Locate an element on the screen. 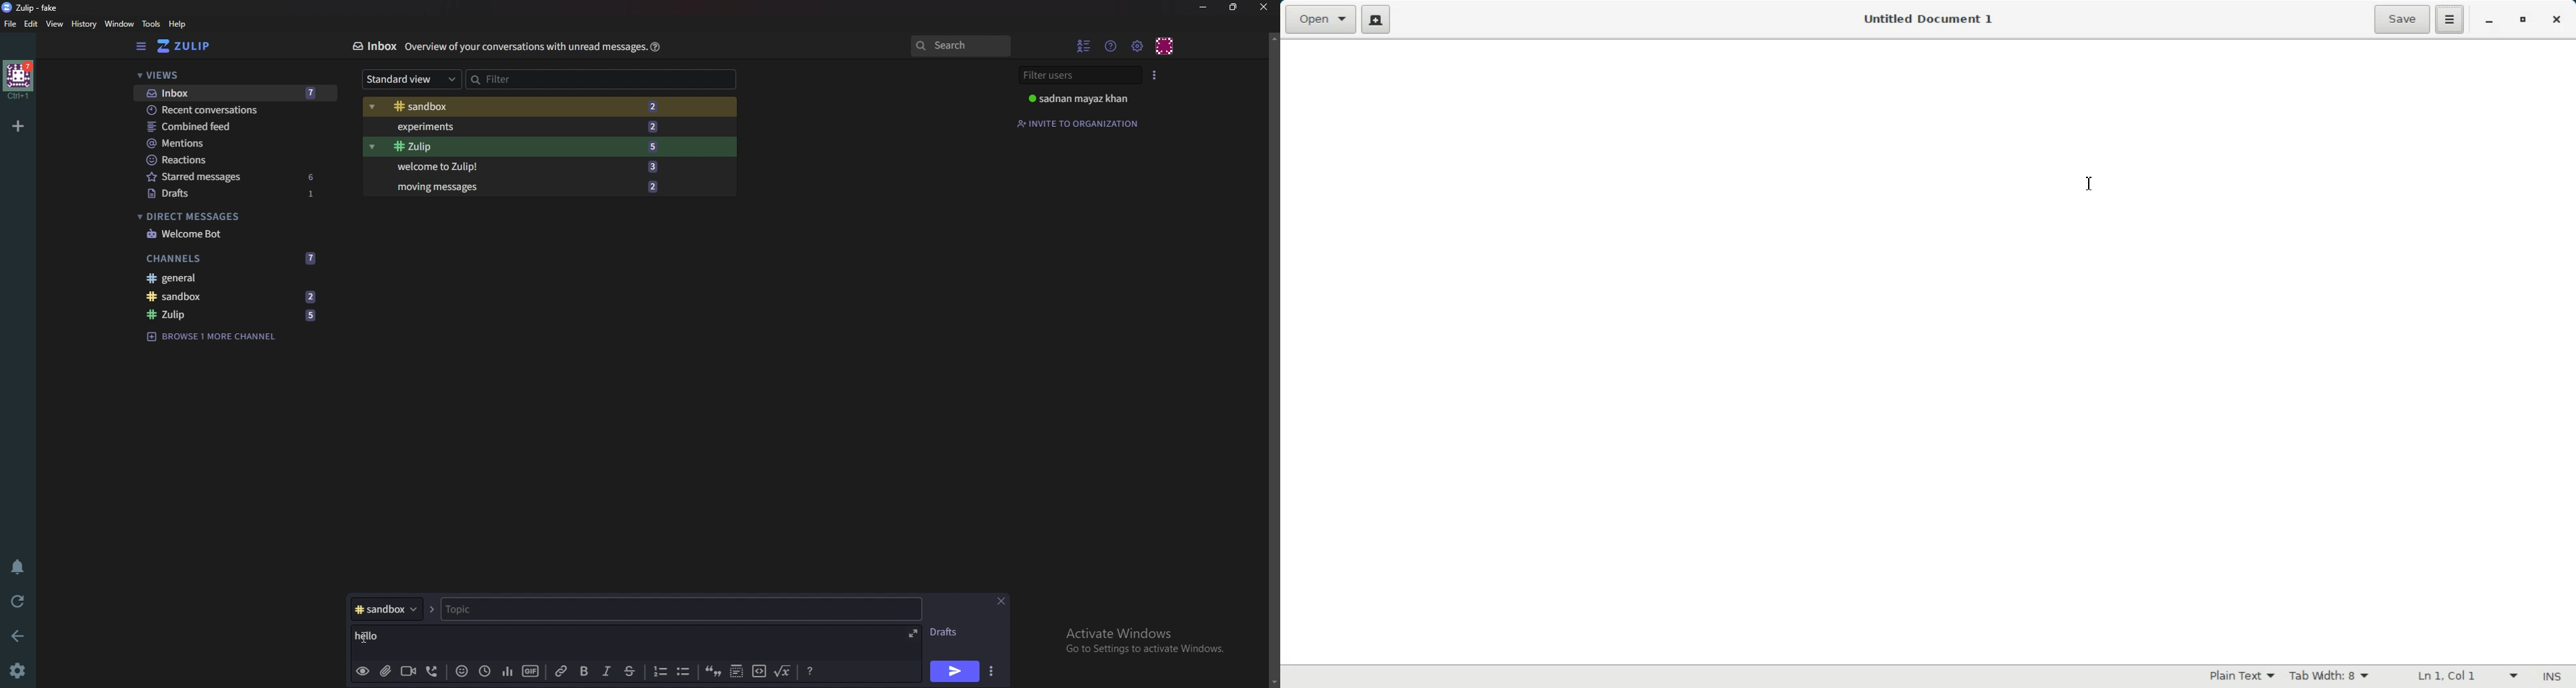 This screenshot has height=700, width=2576. Emoji is located at coordinates (462, 671).